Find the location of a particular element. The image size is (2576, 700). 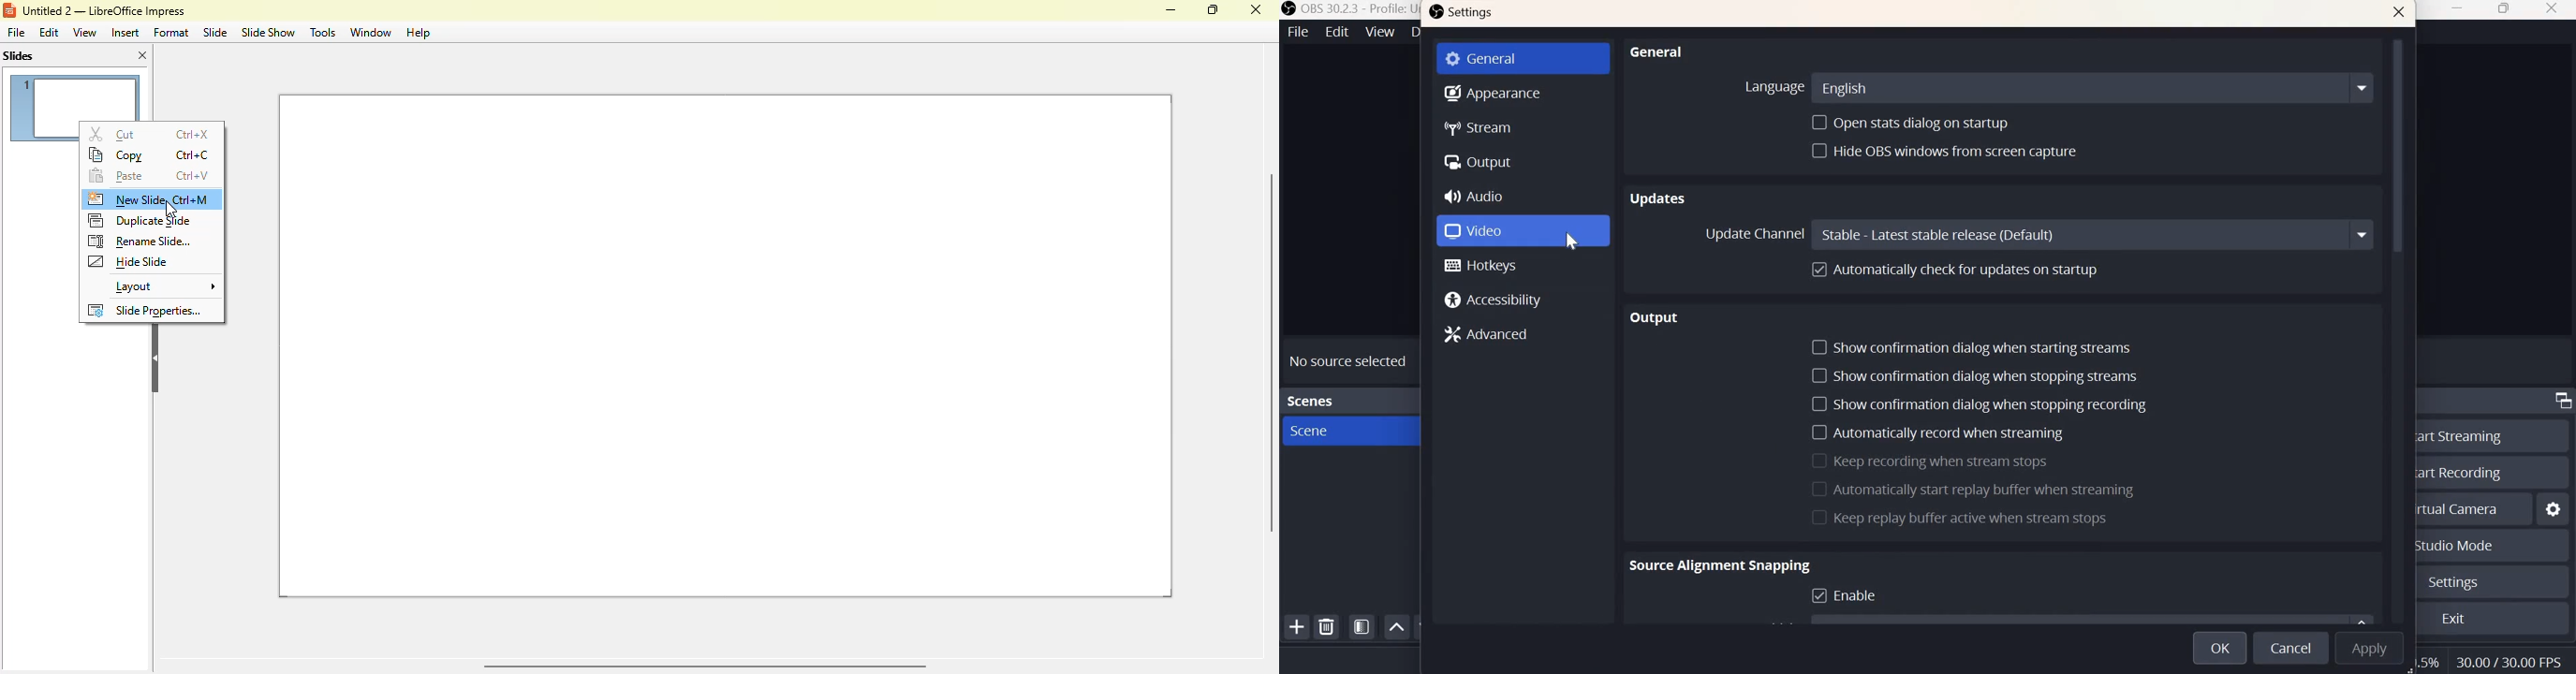

remove selected scene  is located at coordinates (1327, 627).